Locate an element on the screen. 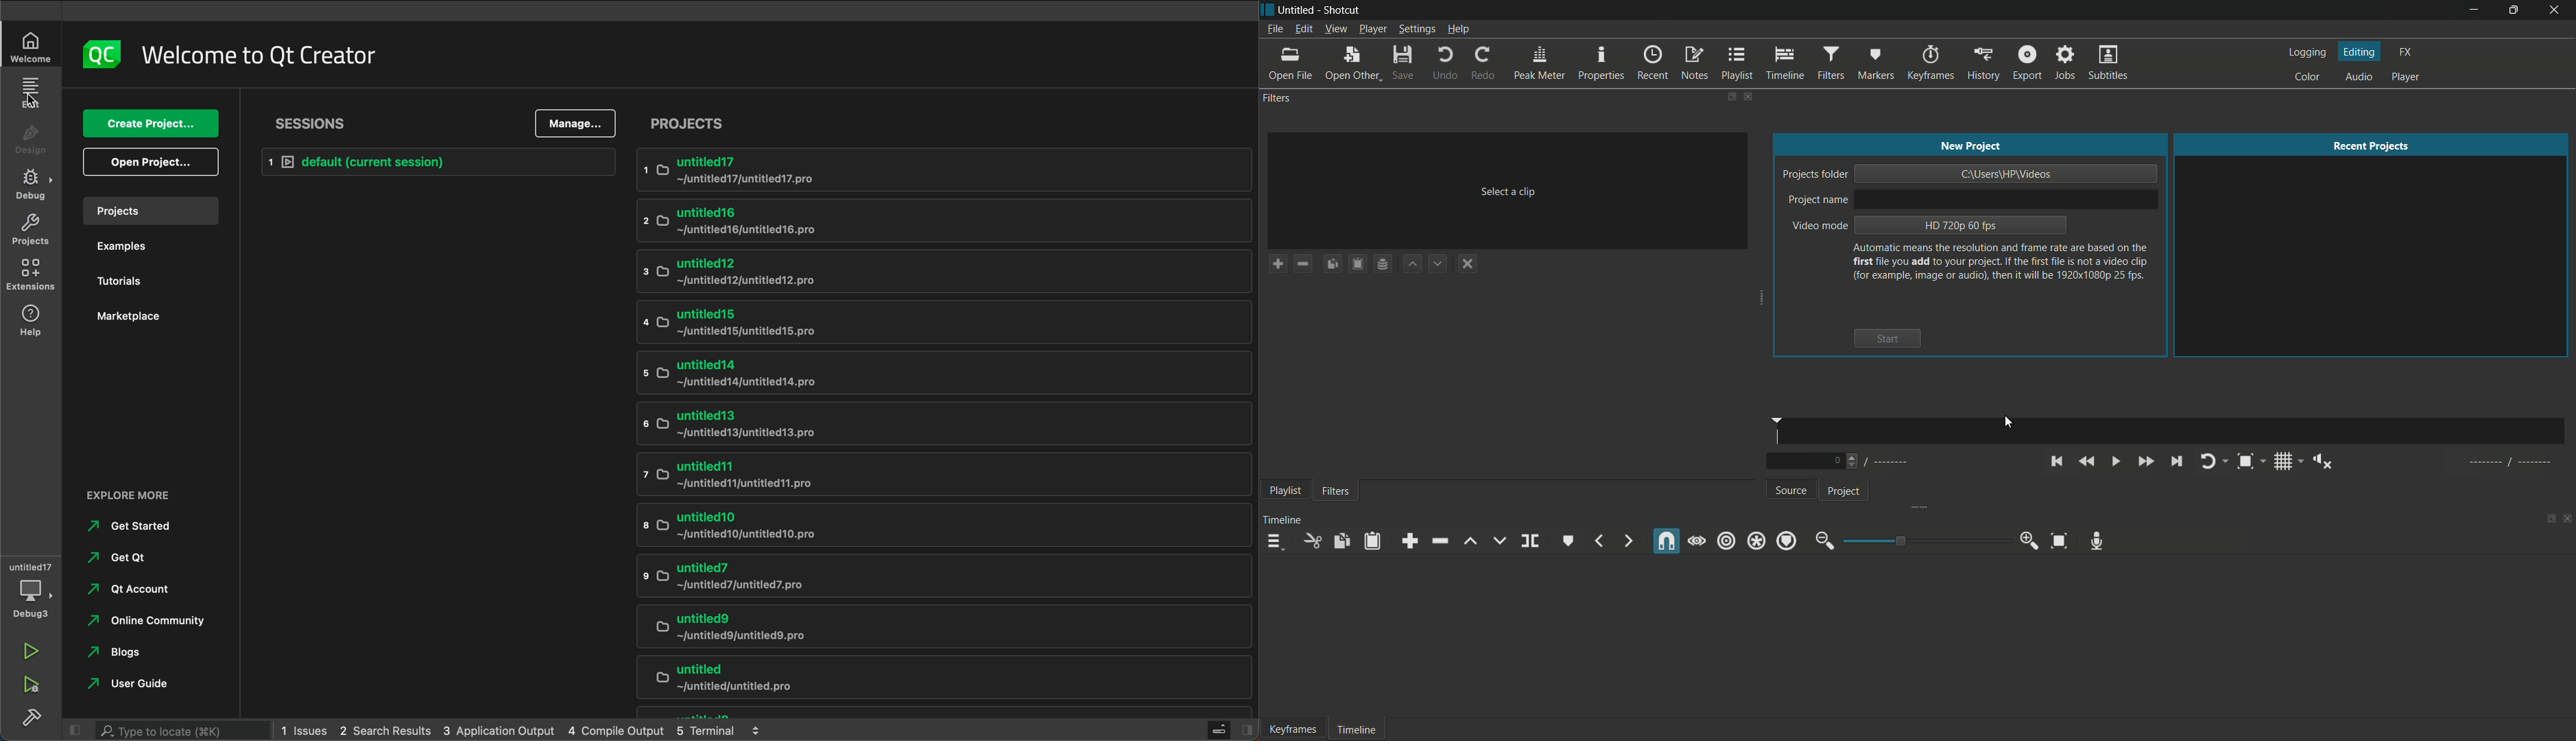 The image size is (2576, 756). minimize is located at coordinates (2474, 10).